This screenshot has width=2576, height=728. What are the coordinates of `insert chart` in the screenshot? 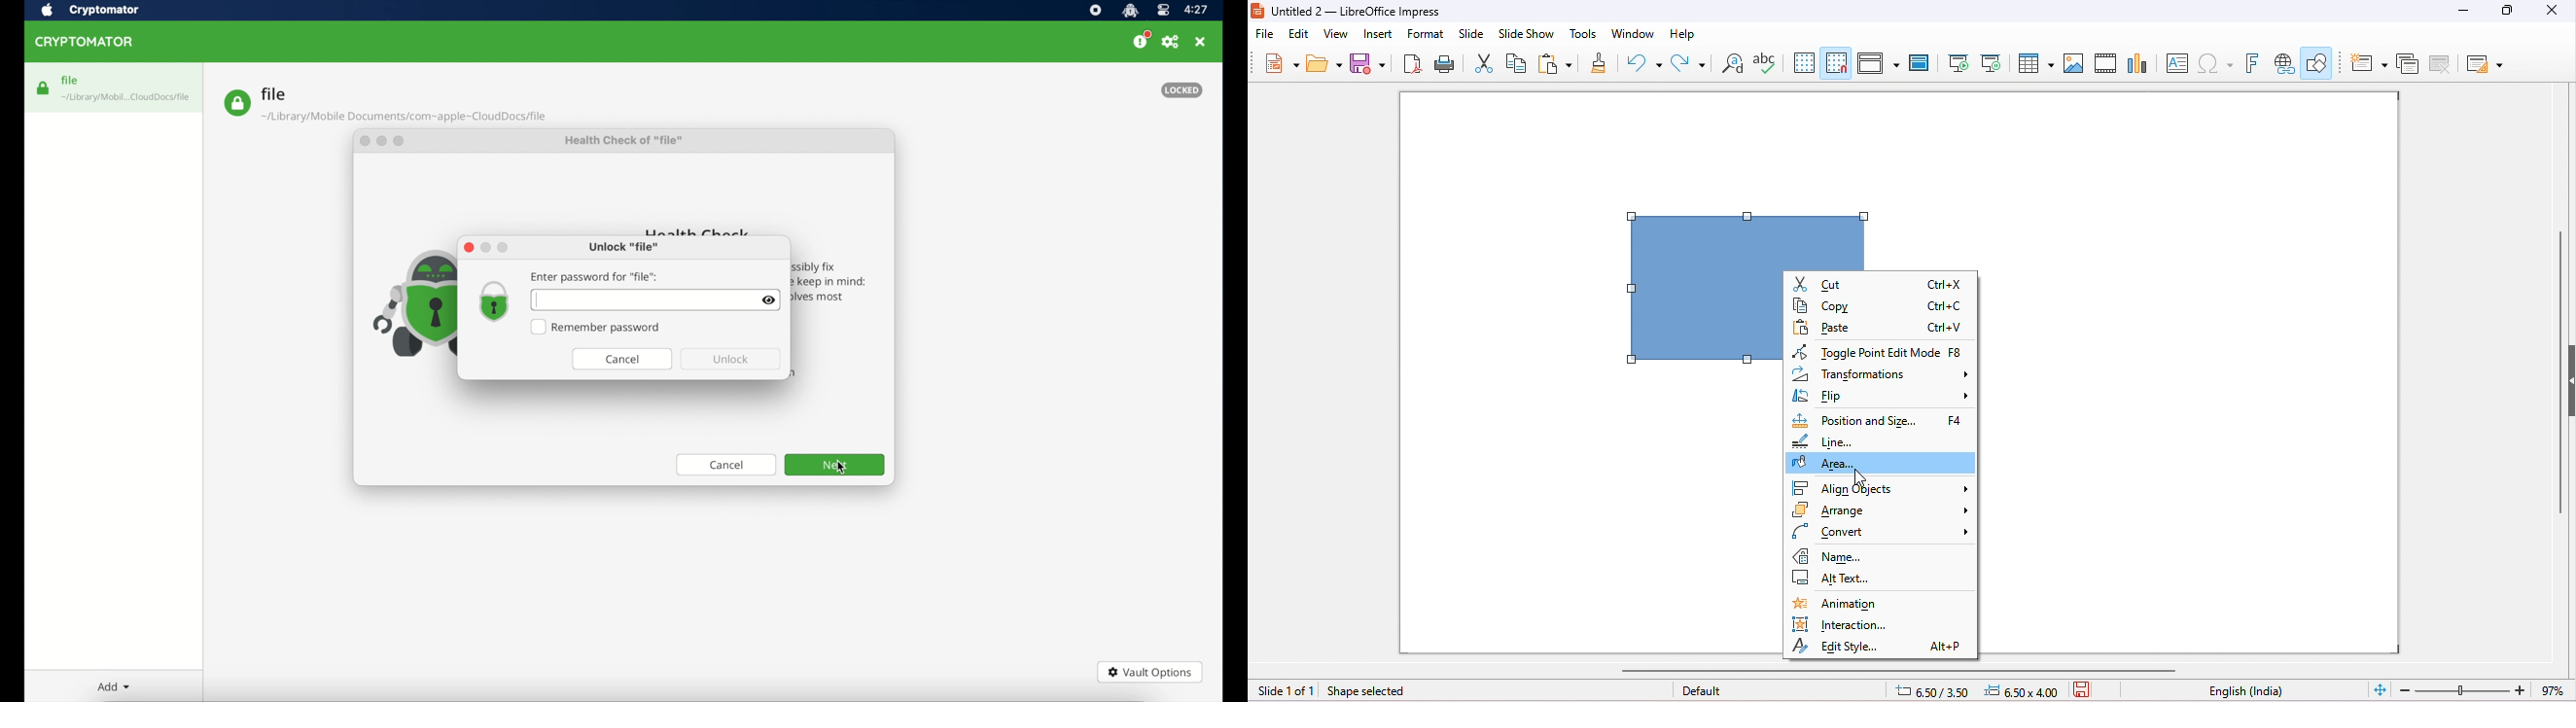 It's located at (2136, 62).